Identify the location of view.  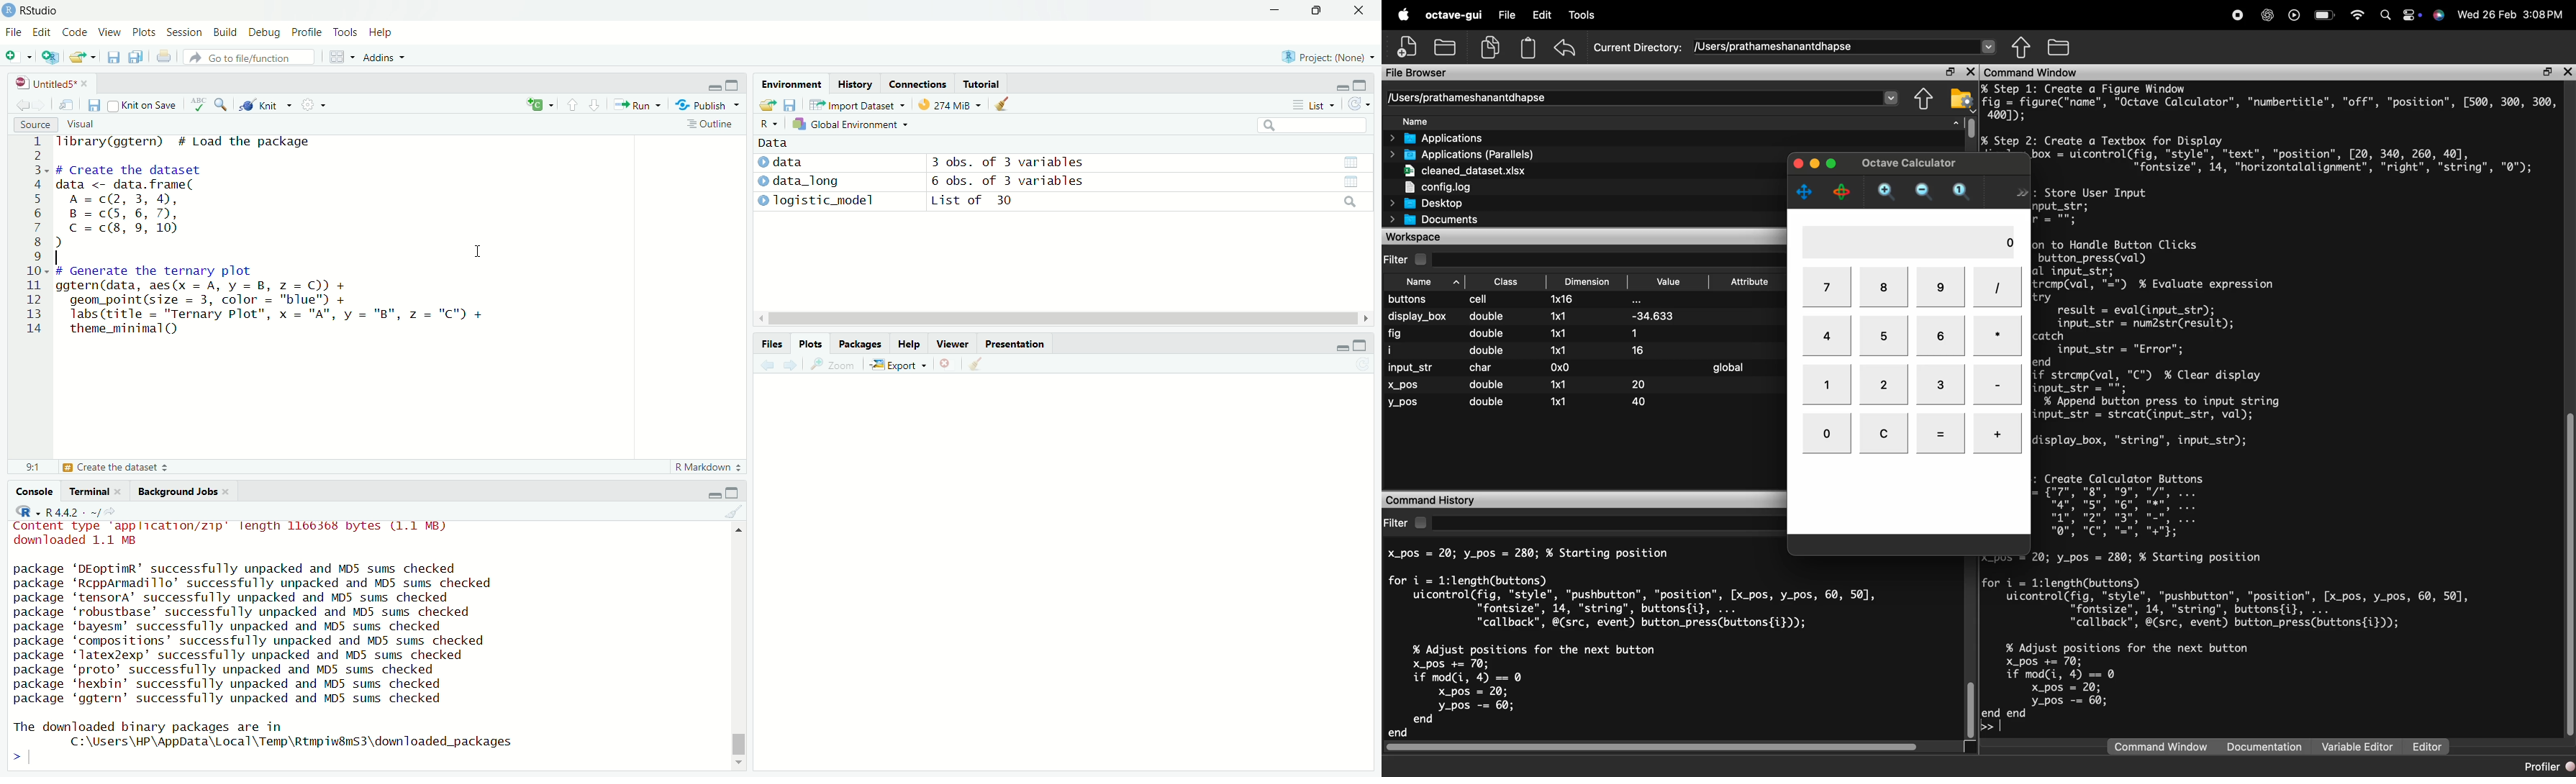
(1349, 161).